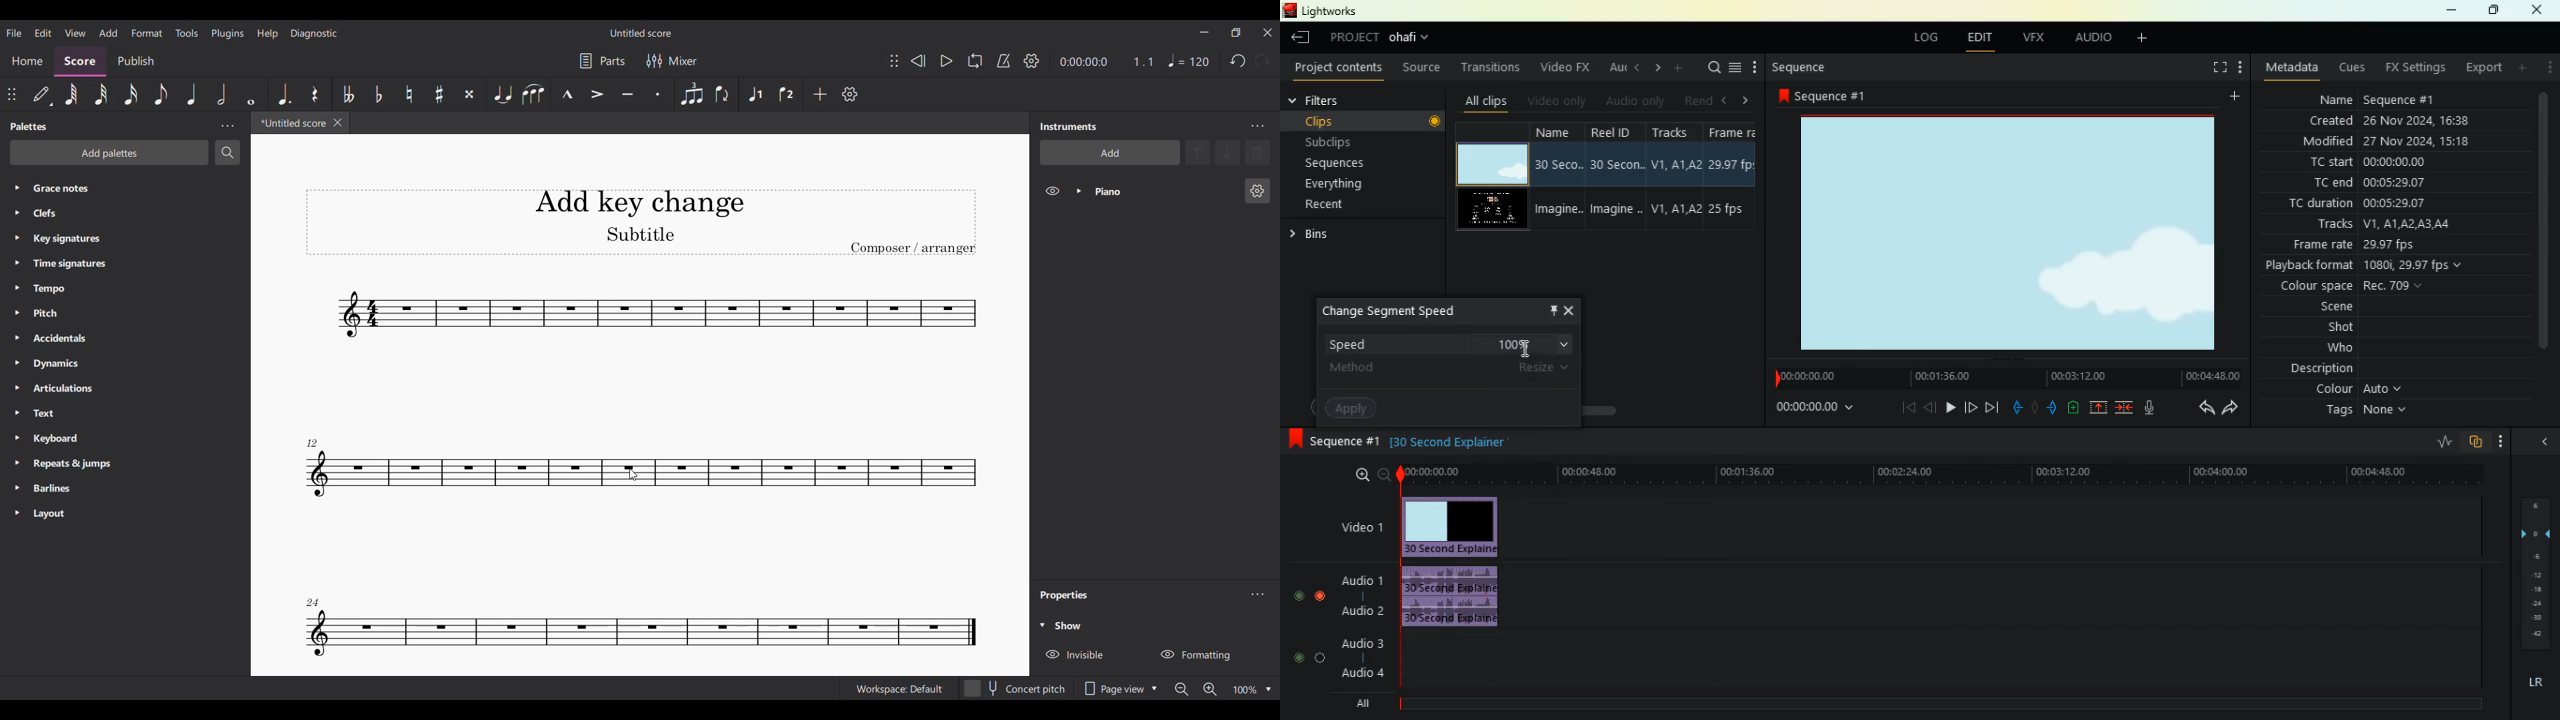 The image size is (2576, 728). I want to click on Minimize, so click(1204, 32).